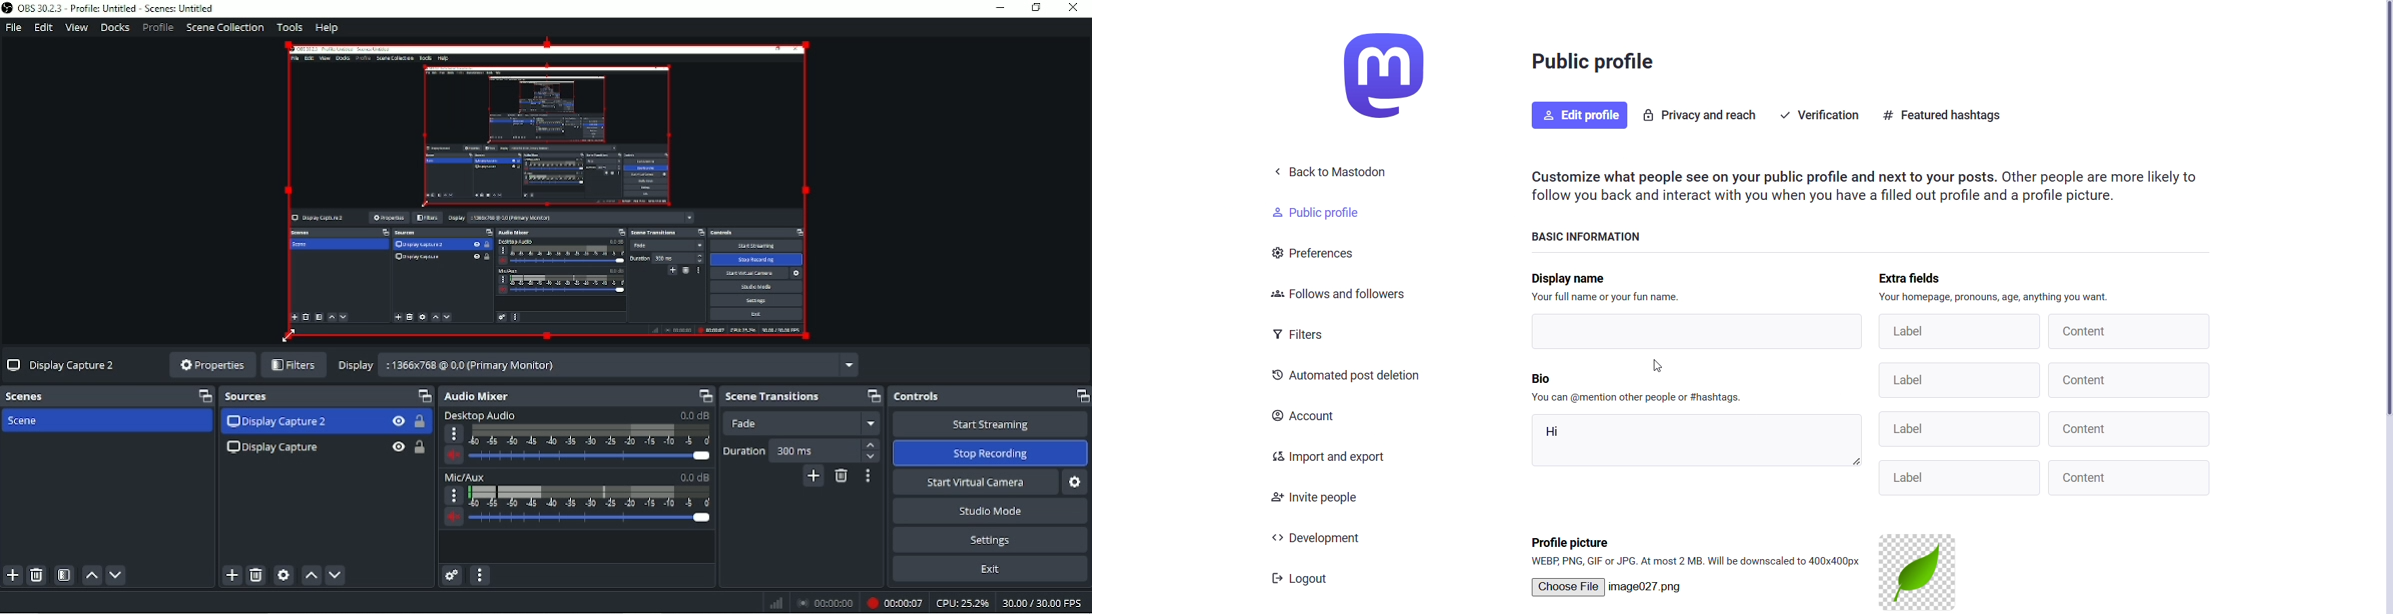  Describe the element at coordinates (2130, 380) in the screenshot. I see `Content` at that location.